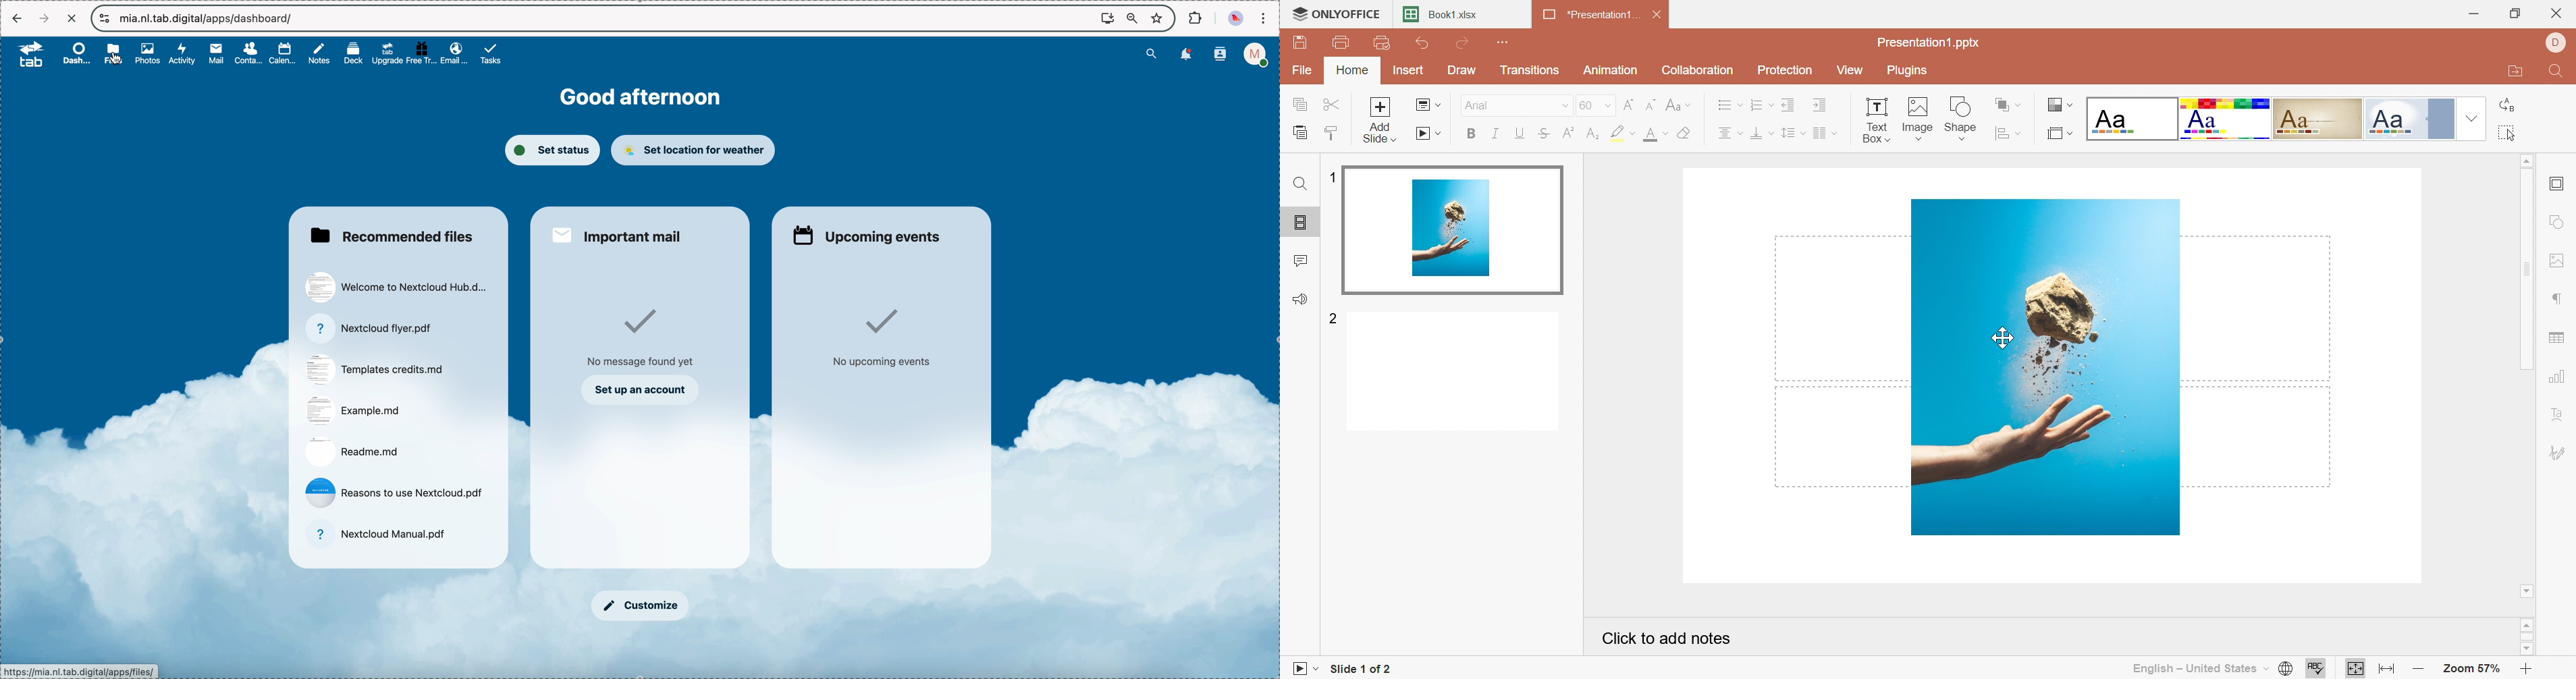 The height and width of the screenshot is (700, 2576). I want to click on Increase indent, so click(1822, 103).